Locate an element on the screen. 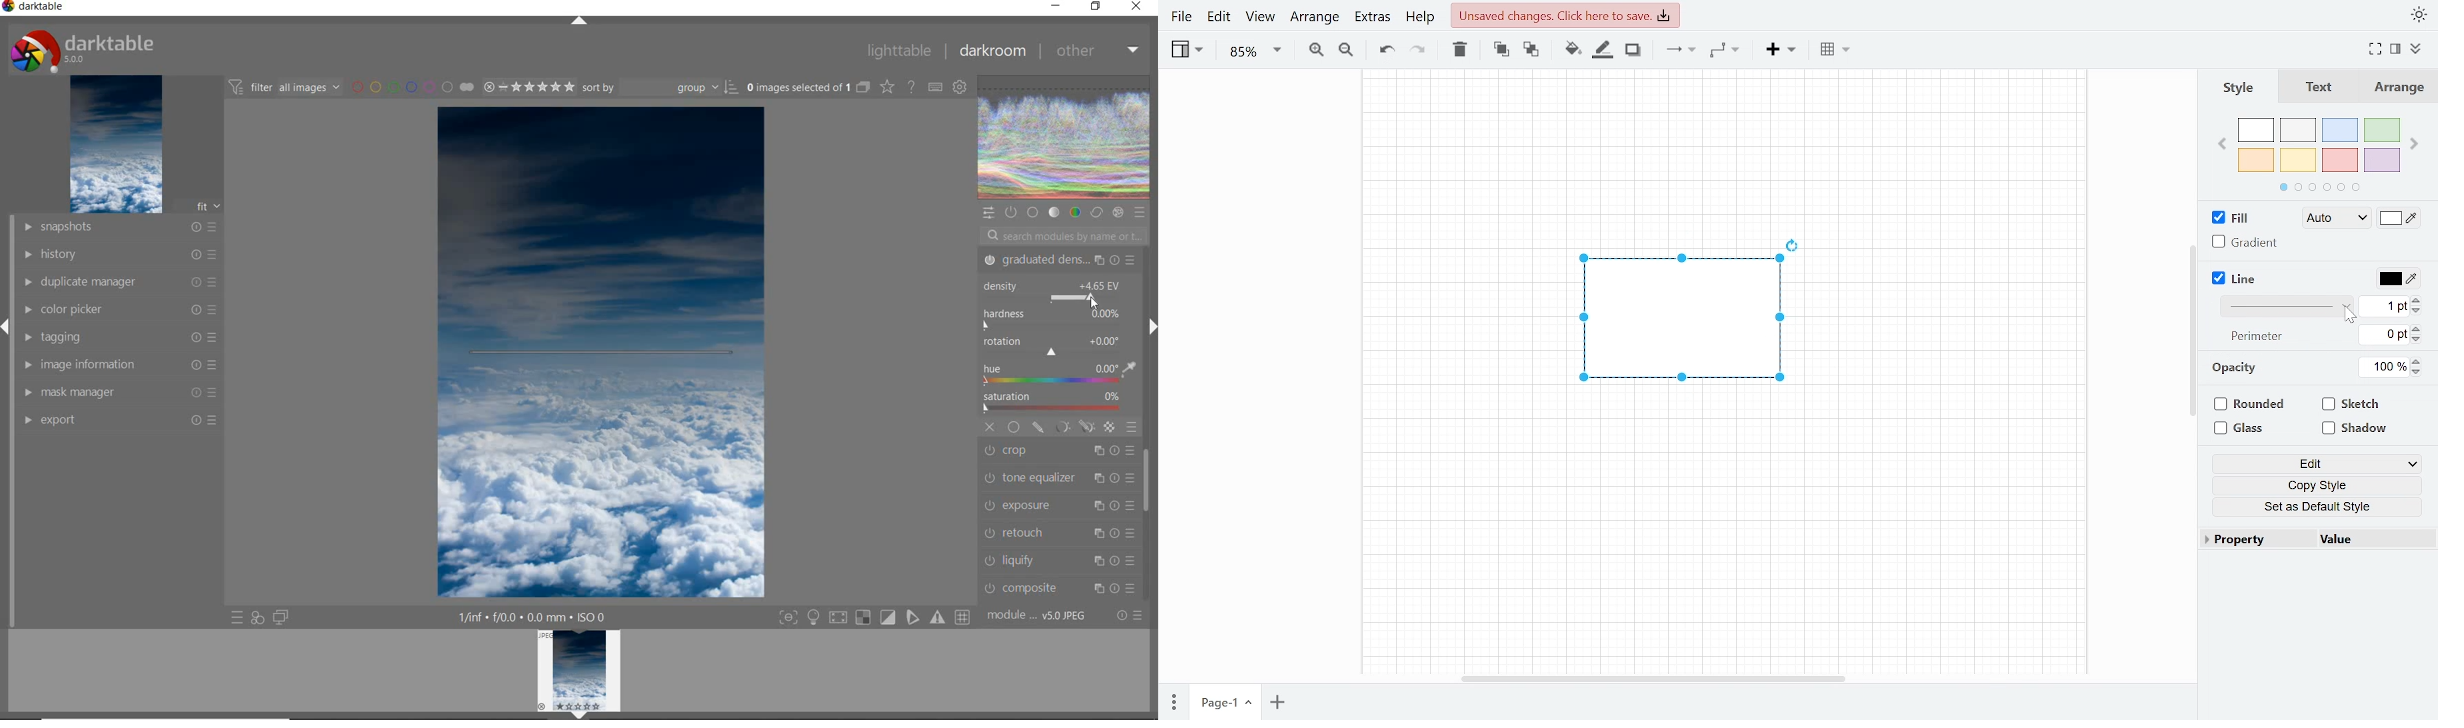 The image size is (2464, 728). To front is located at coordinates (1501, 50).